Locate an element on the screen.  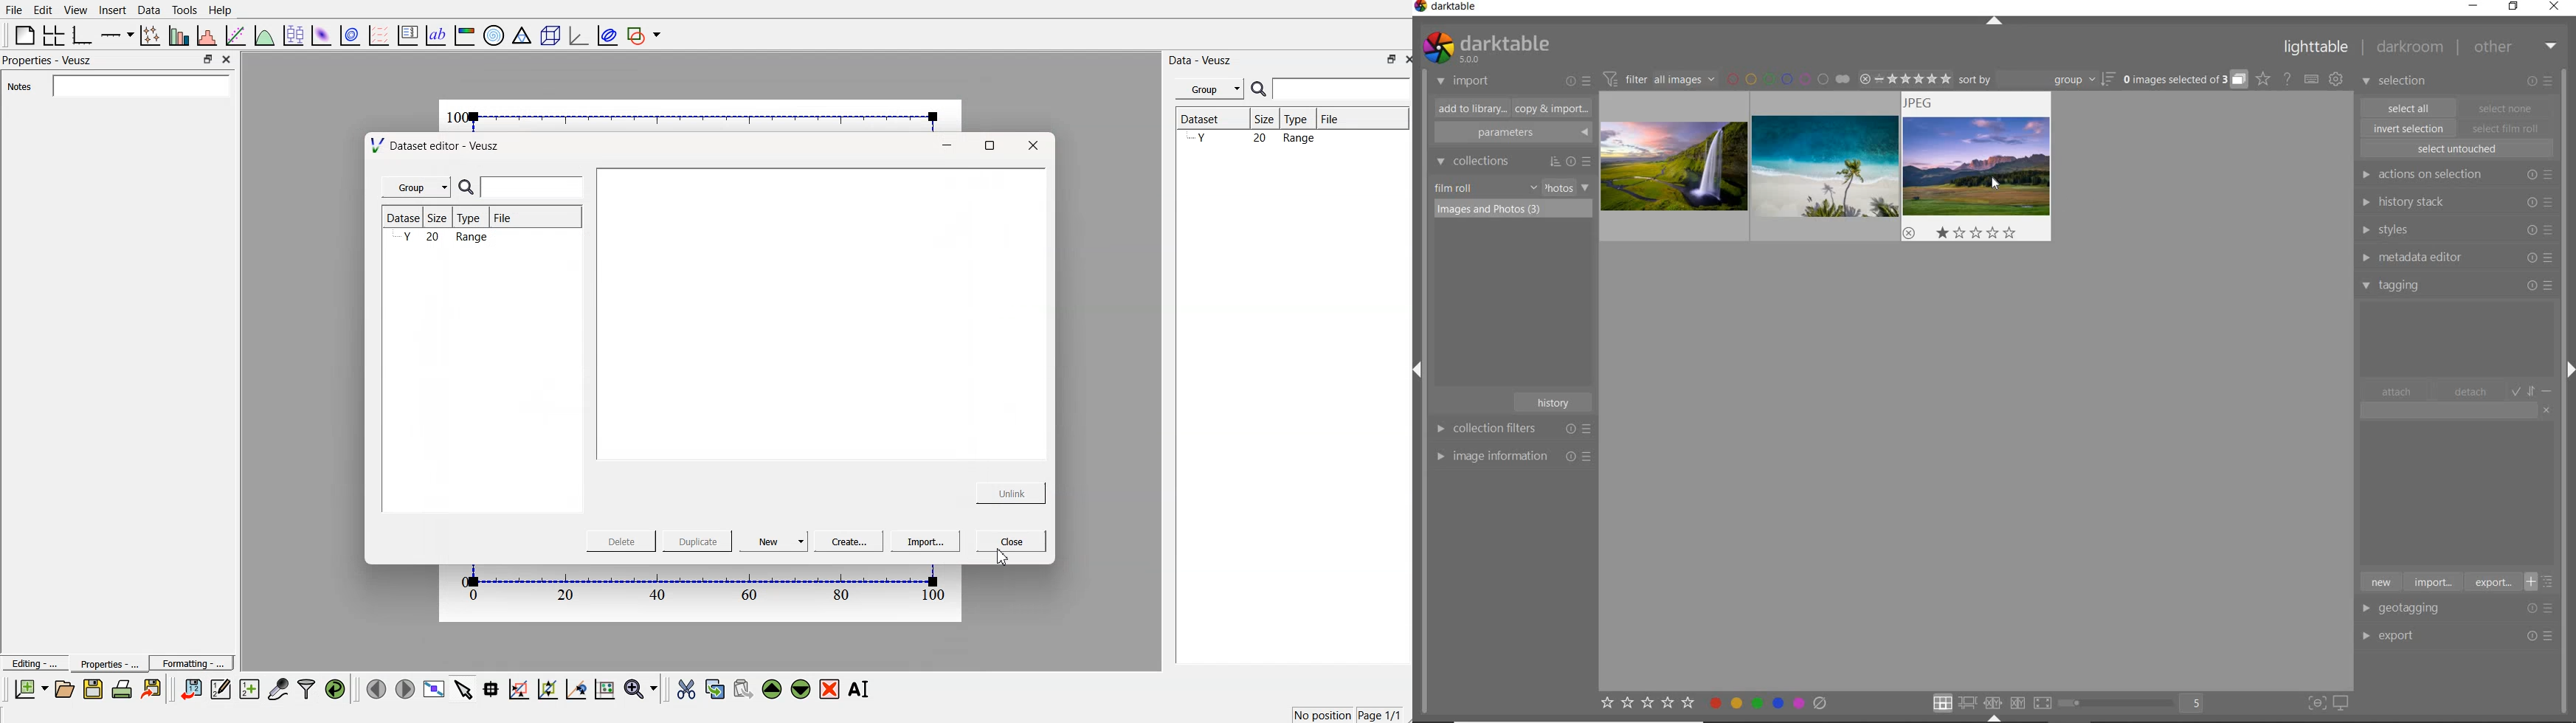
Maximize is located at coordinates (988, 148).